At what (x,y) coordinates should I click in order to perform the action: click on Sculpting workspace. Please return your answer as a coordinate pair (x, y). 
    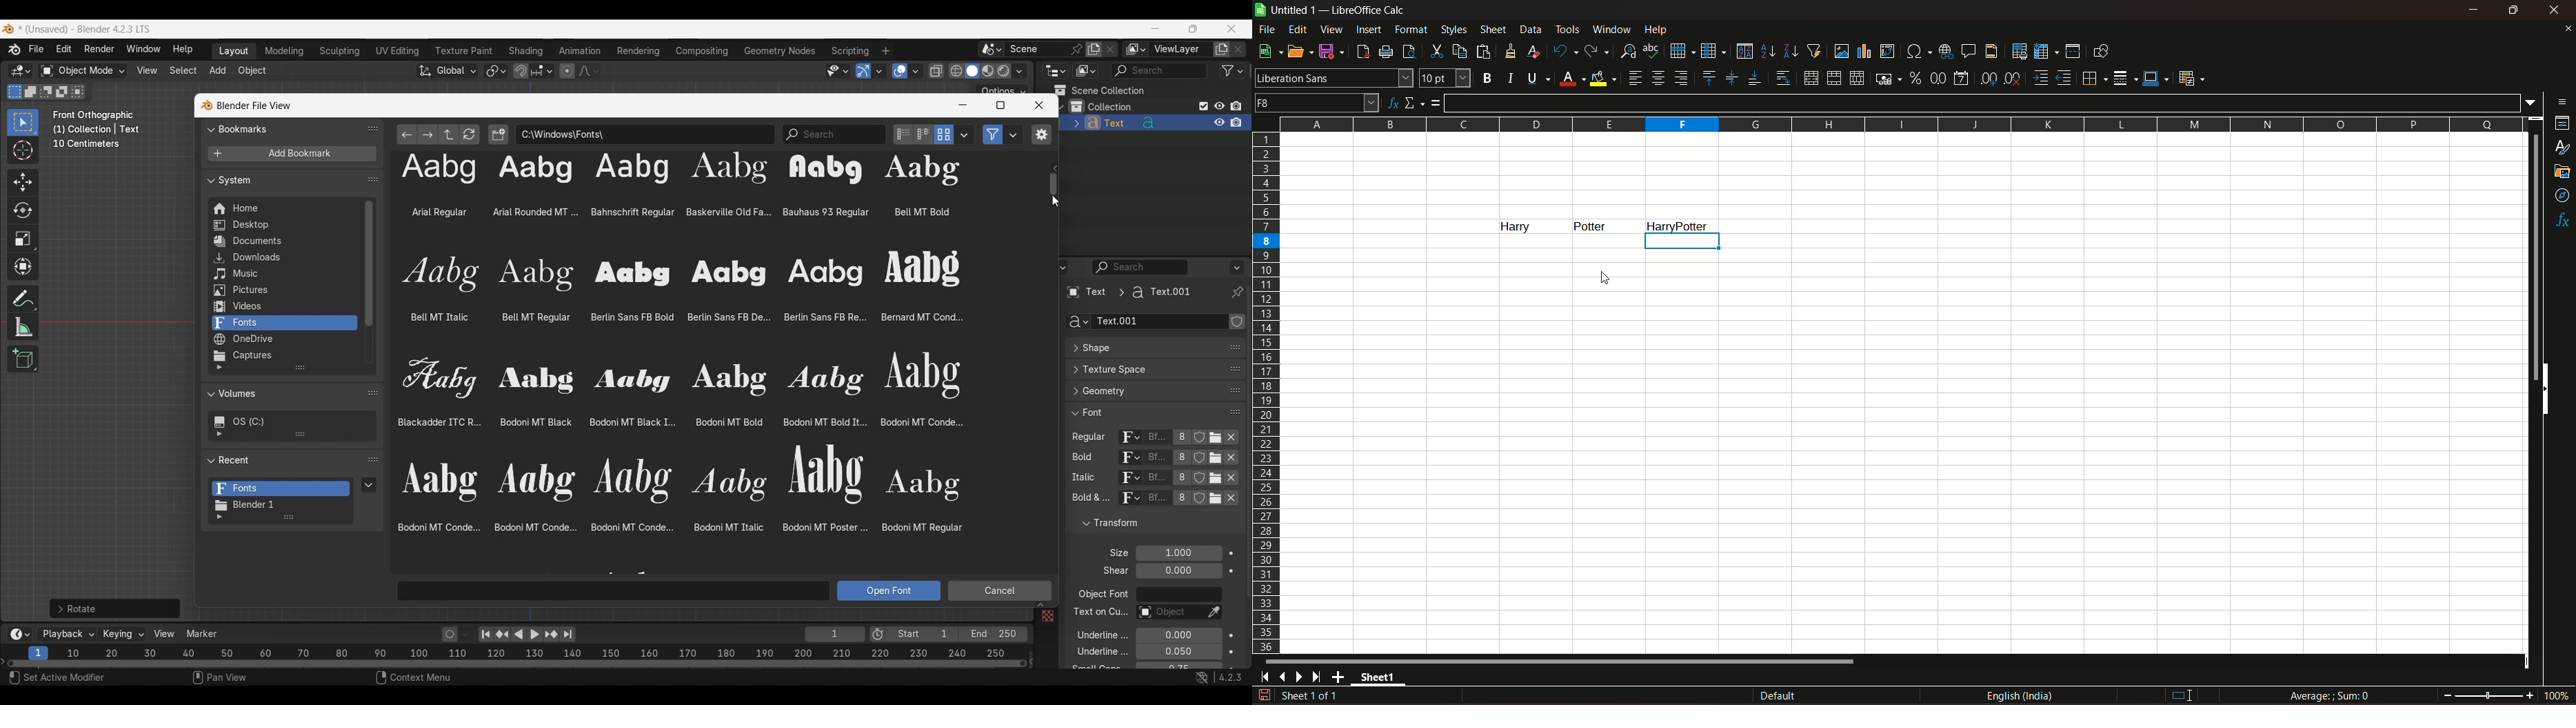
    Looking at the image, I should click on (341, 51).